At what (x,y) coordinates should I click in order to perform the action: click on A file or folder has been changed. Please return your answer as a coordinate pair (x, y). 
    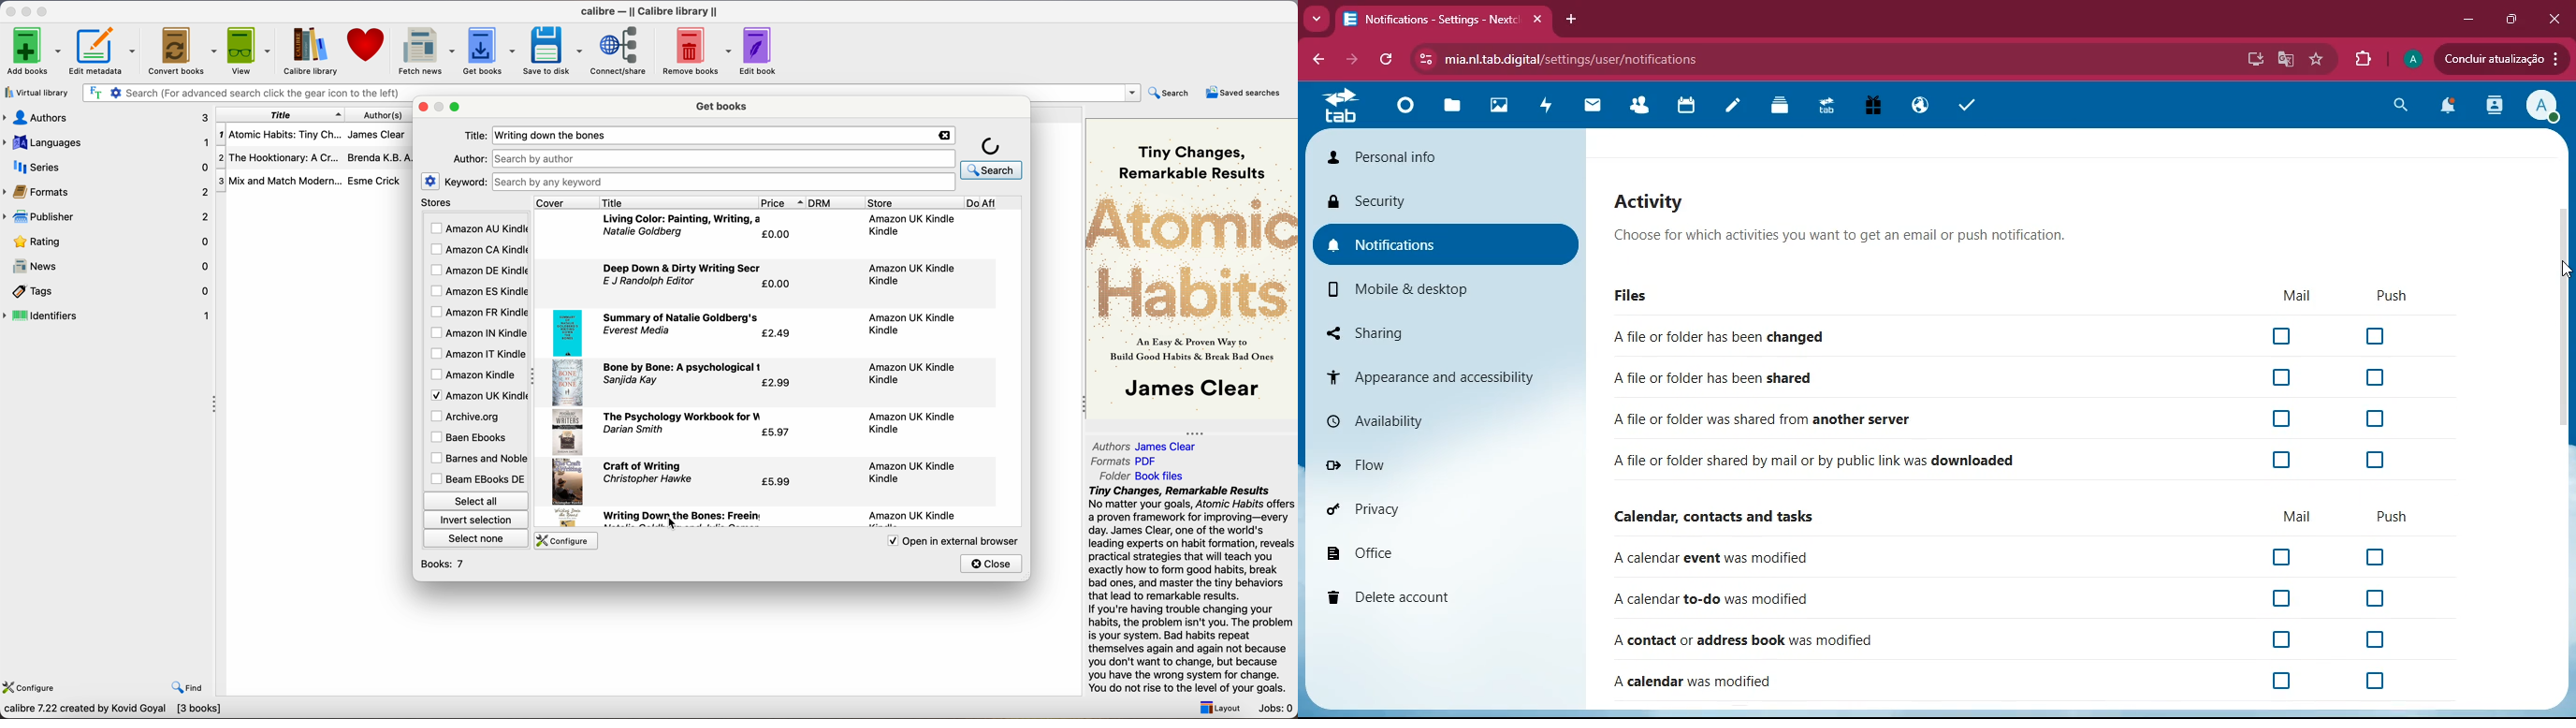
    Looking at the image, I should click on (1718, 338).